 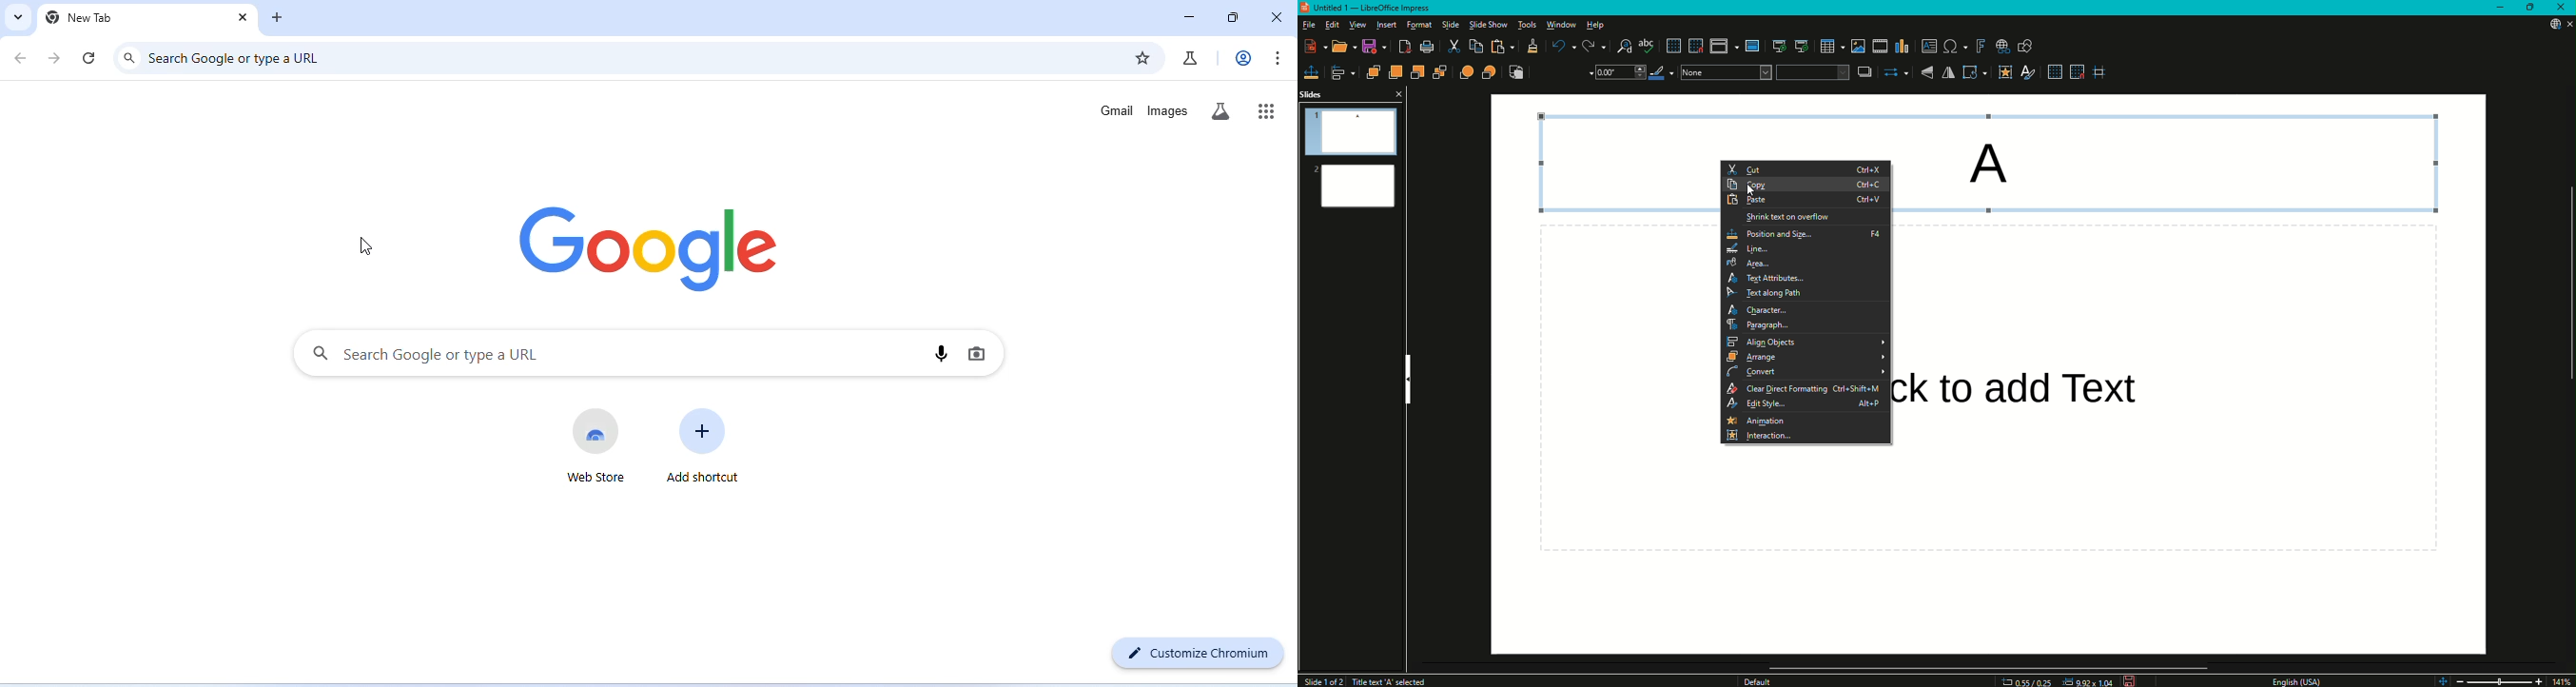 I want to click on Tools, so click(x=1529, y=25).